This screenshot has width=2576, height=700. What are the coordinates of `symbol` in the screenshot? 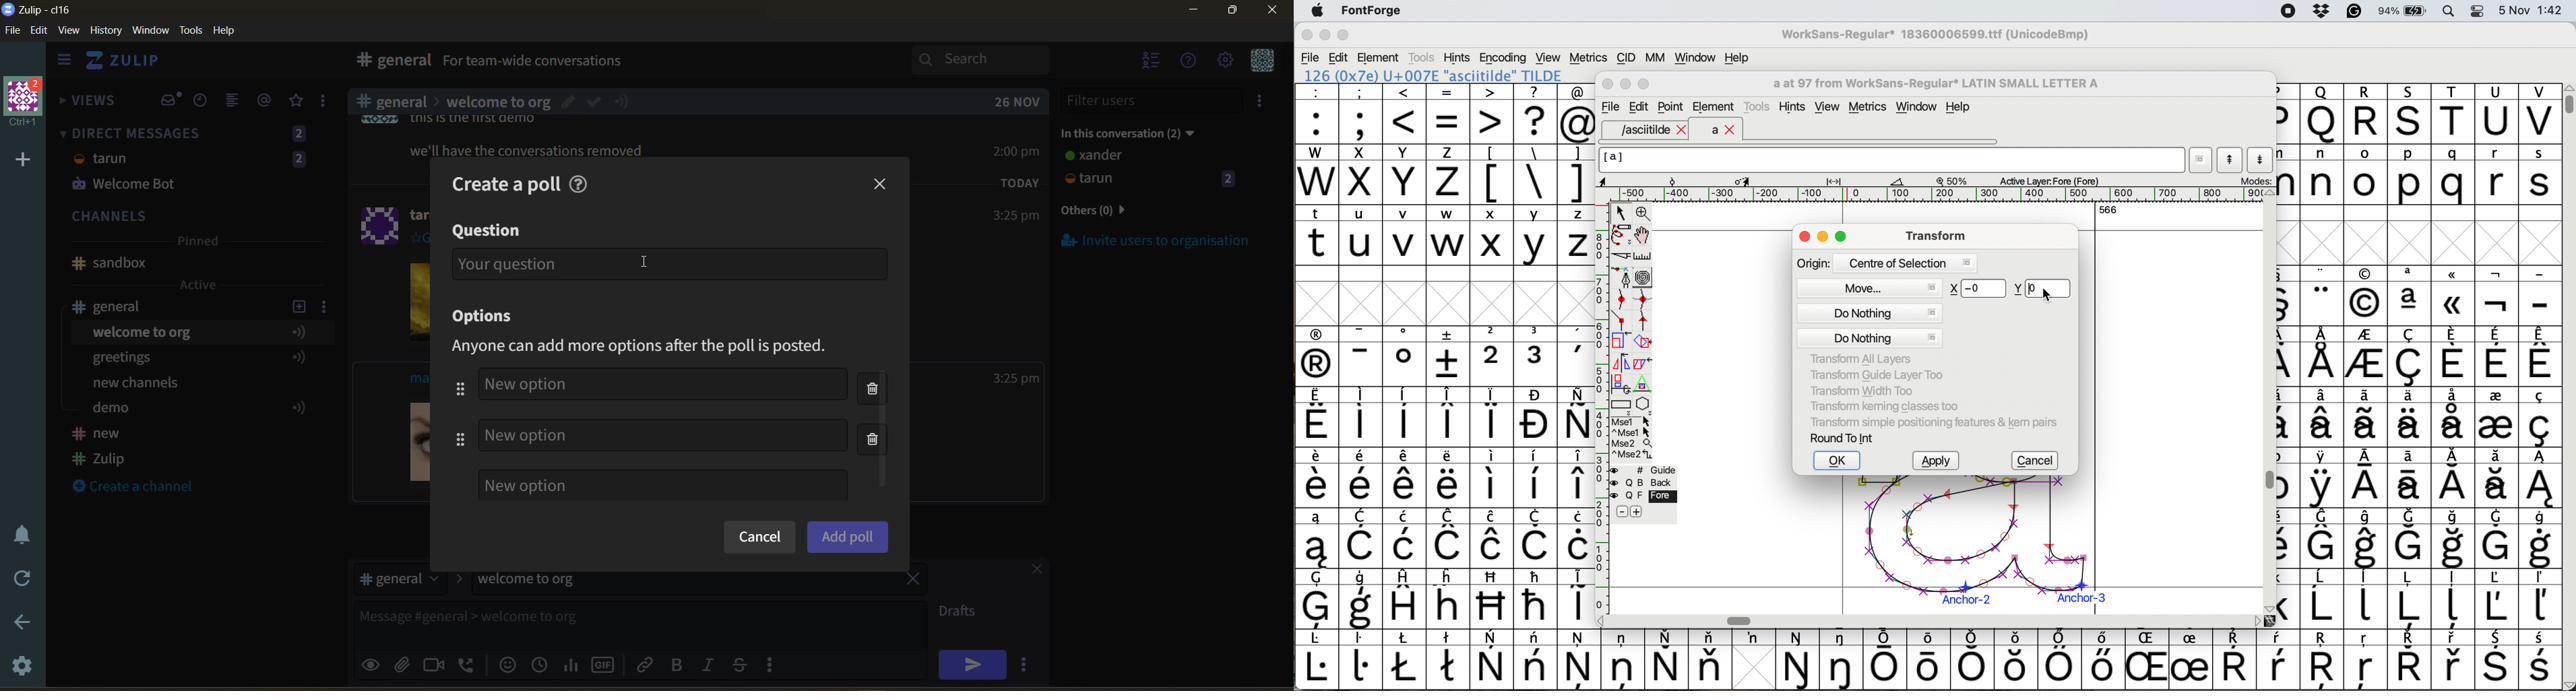 It's located at (2497, 478).